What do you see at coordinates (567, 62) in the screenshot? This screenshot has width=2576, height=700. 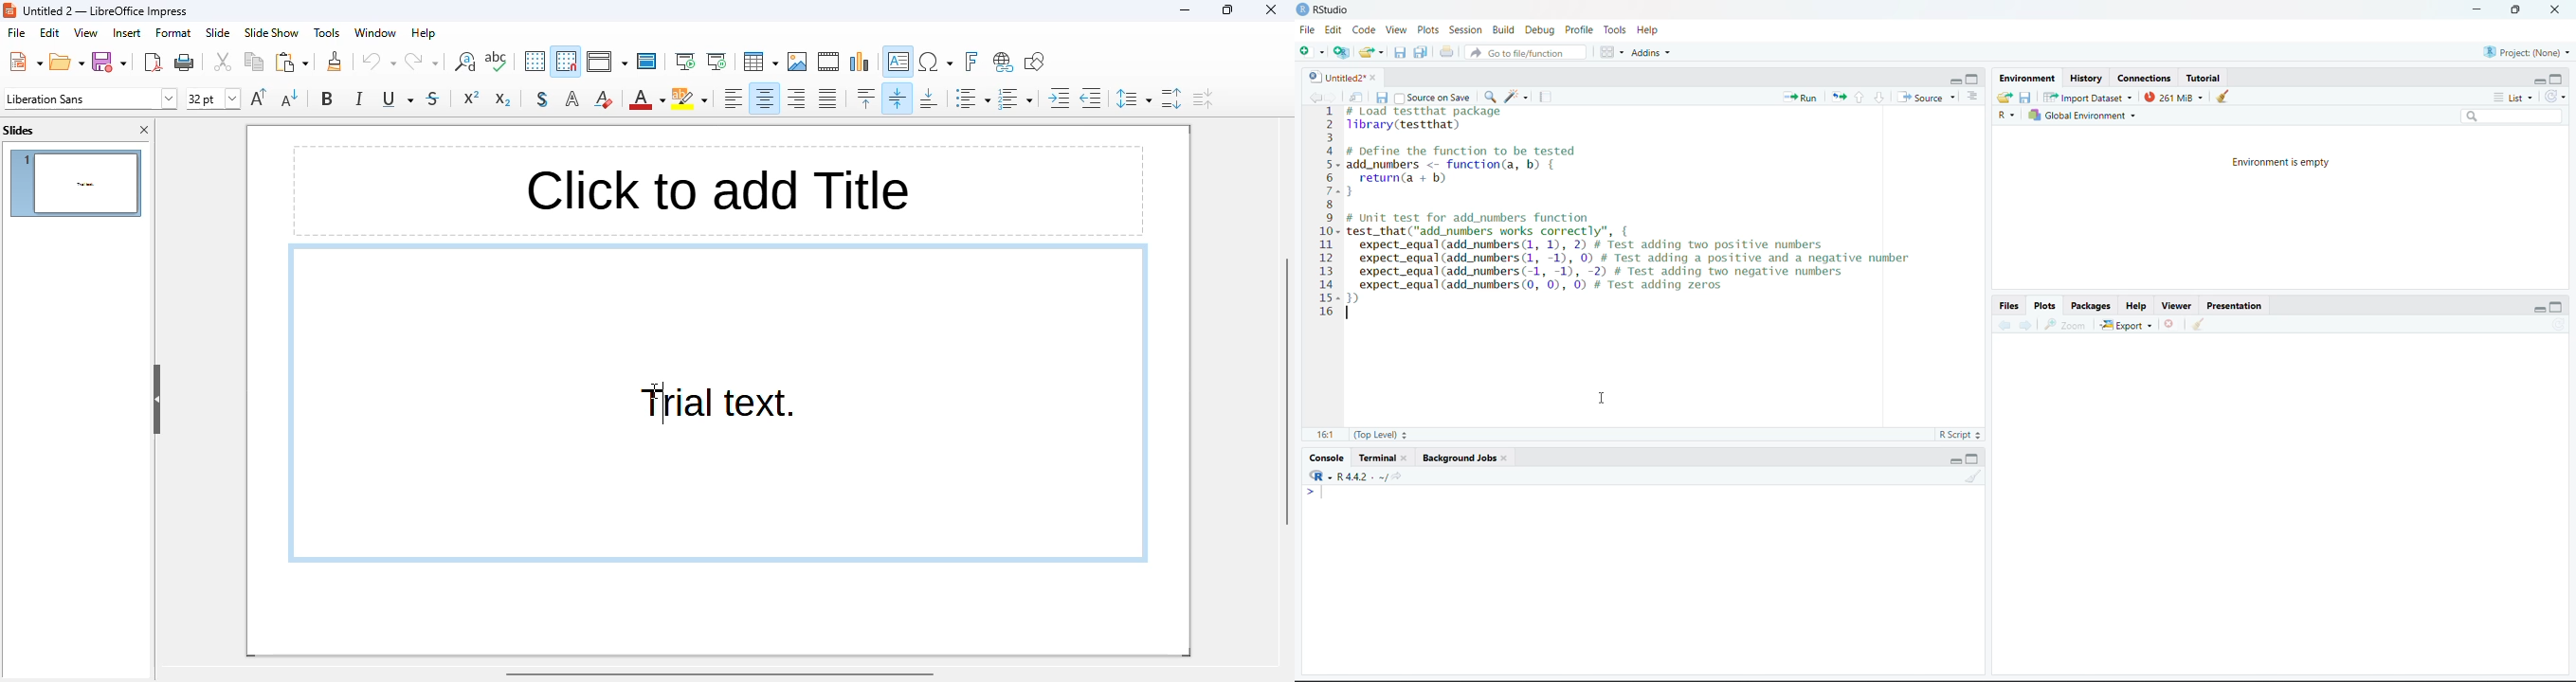 I see `snap to grid` at bounding box center [567, 62].